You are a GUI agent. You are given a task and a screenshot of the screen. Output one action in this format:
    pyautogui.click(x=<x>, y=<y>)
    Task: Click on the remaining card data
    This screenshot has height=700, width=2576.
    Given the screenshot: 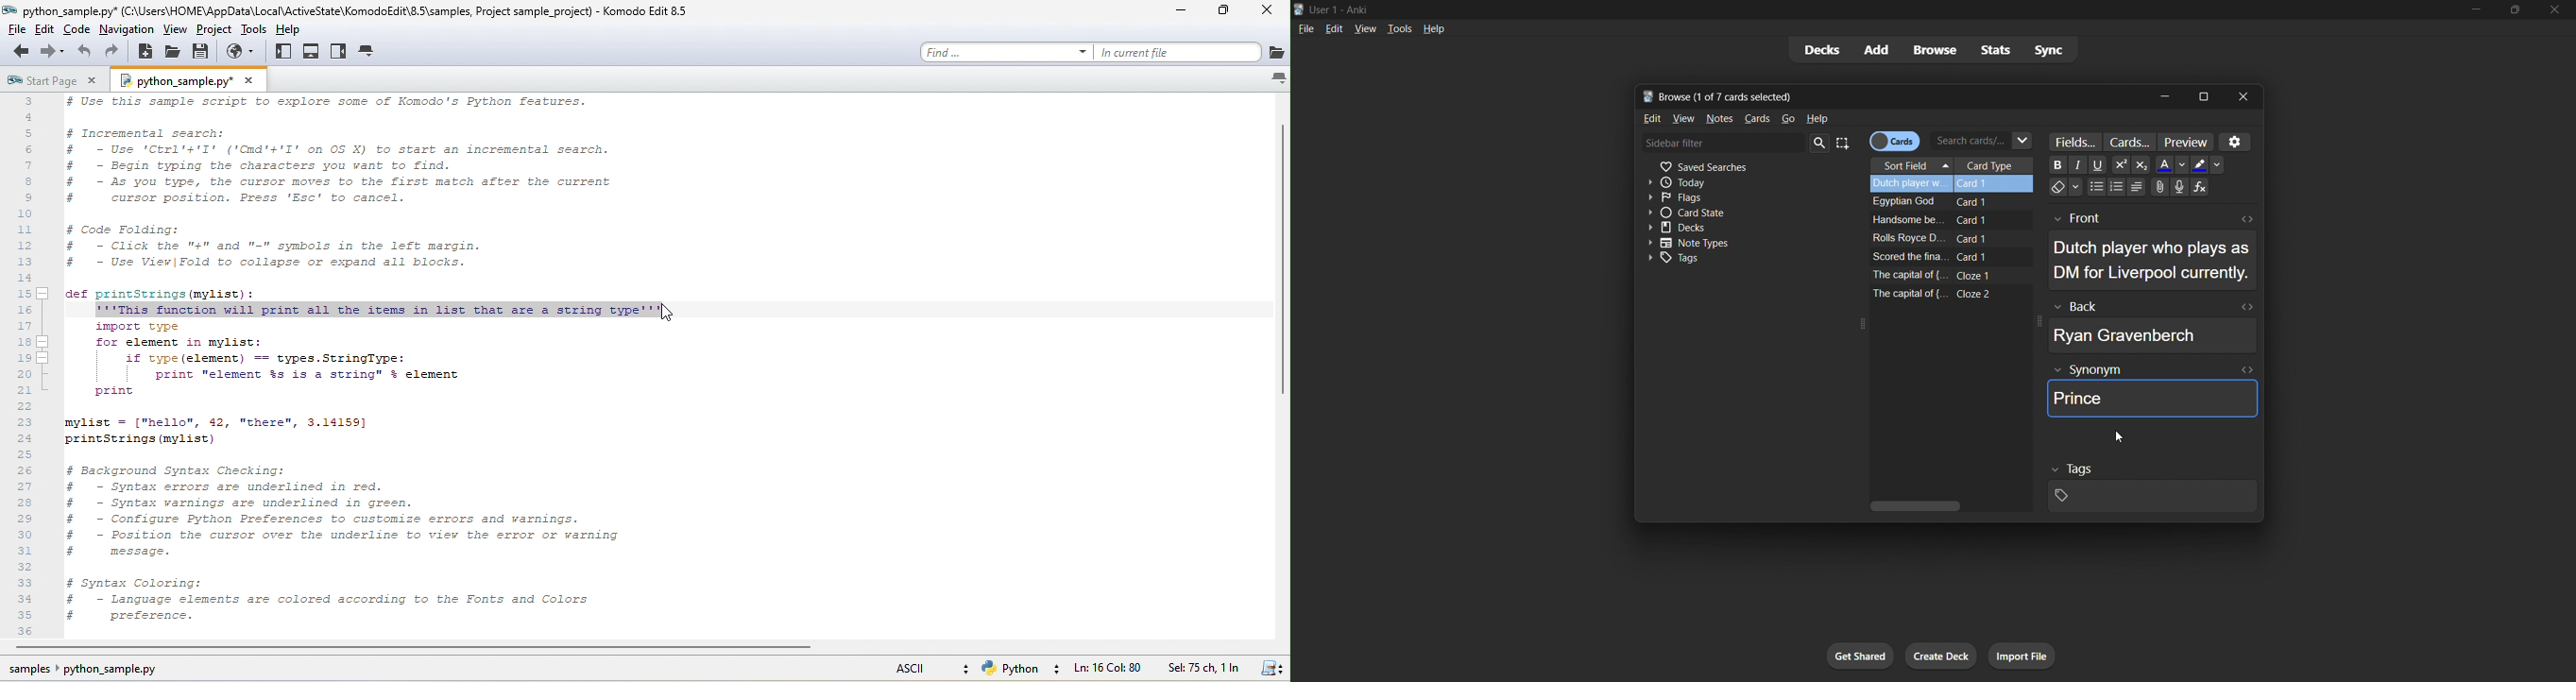 What is the action you would take?
    pyautogui.click(x=1949, y=247)
    